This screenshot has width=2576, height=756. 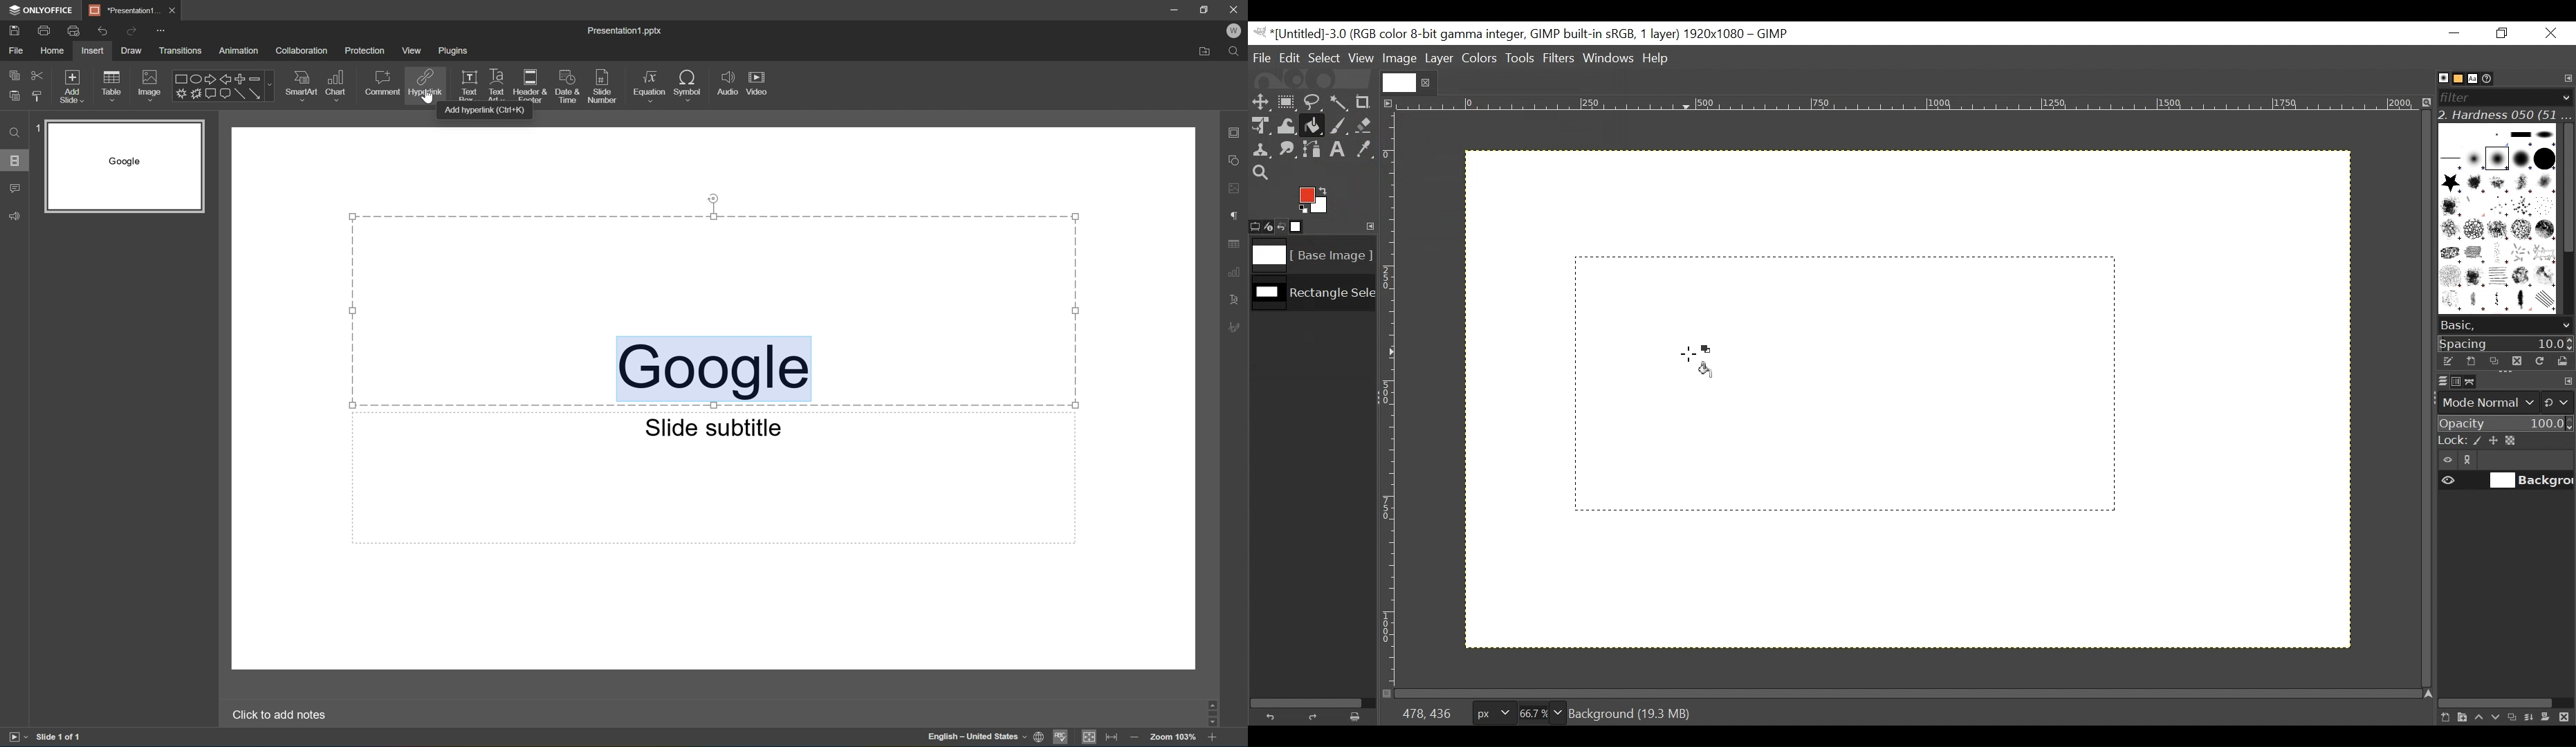 What do you see at coordinates (300, 51) in the screenshot?
I see `Collaboration` at bounding box center [300, 51].